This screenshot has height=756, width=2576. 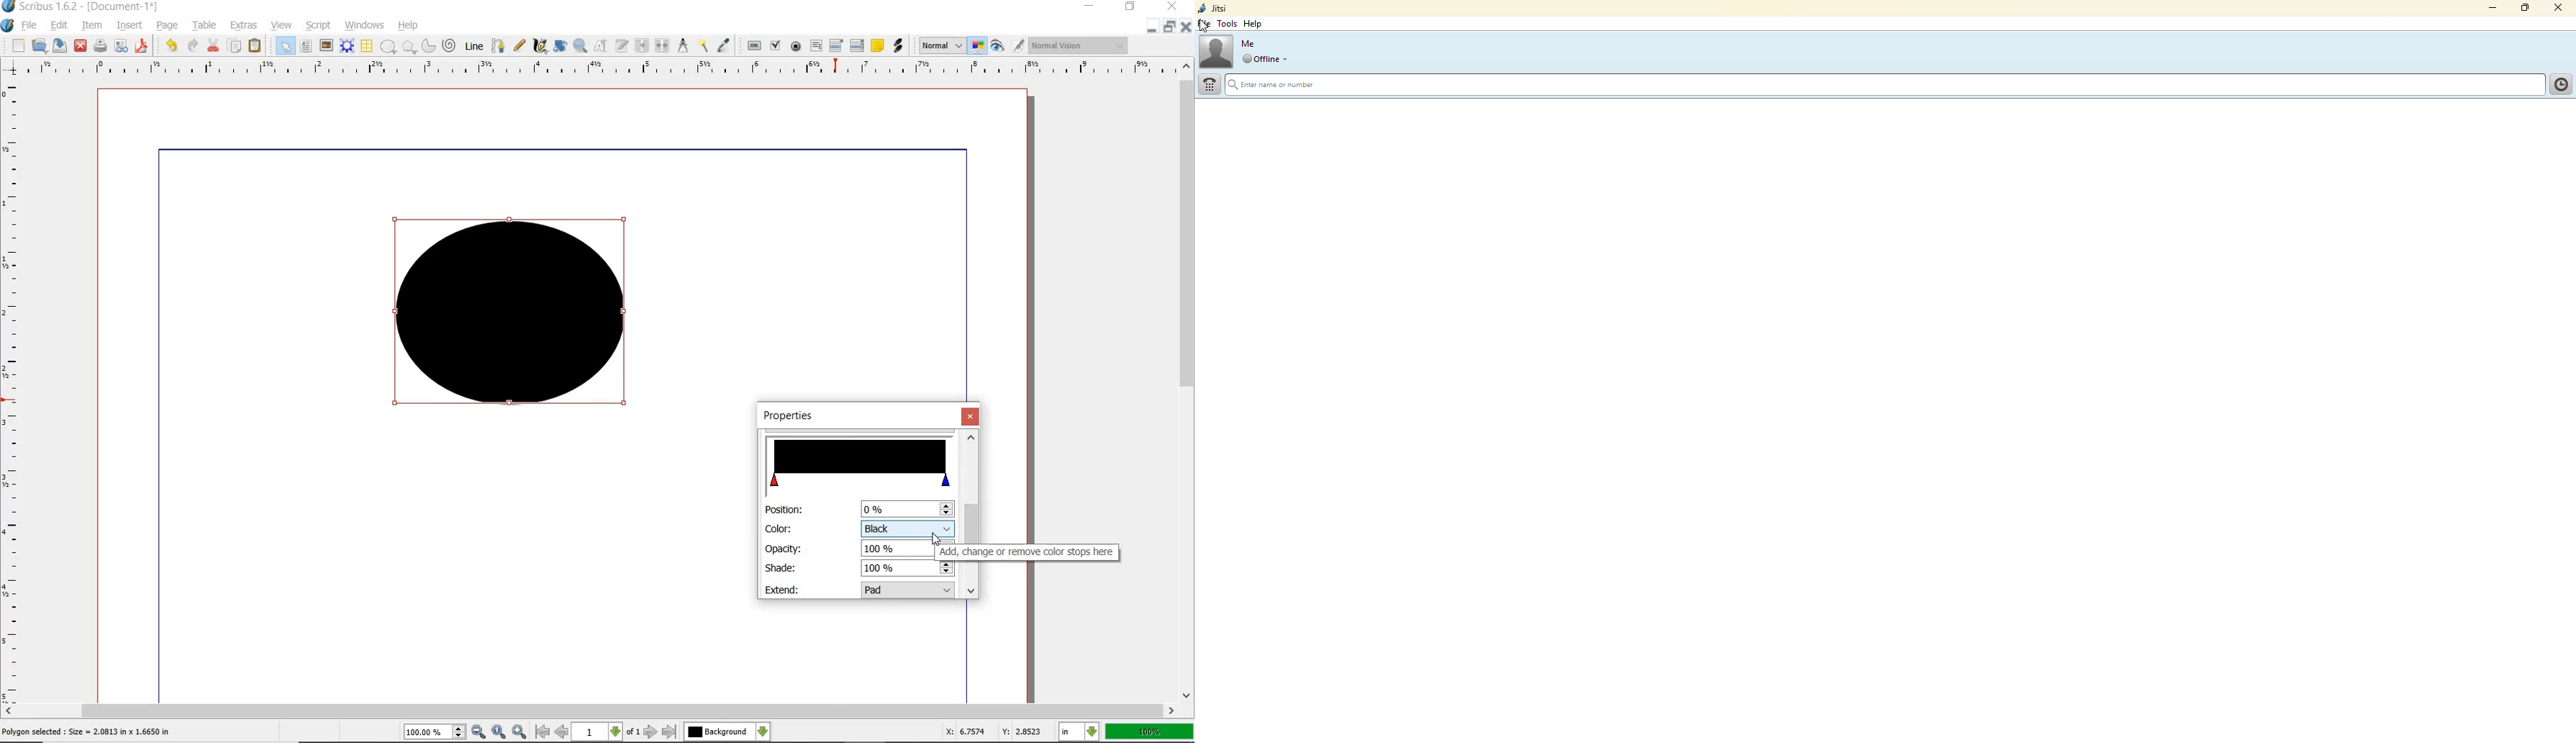 What do you see at coordinates (1884, 83) in the screenshot?
I see `search name` at bounding box center [1884, 83].